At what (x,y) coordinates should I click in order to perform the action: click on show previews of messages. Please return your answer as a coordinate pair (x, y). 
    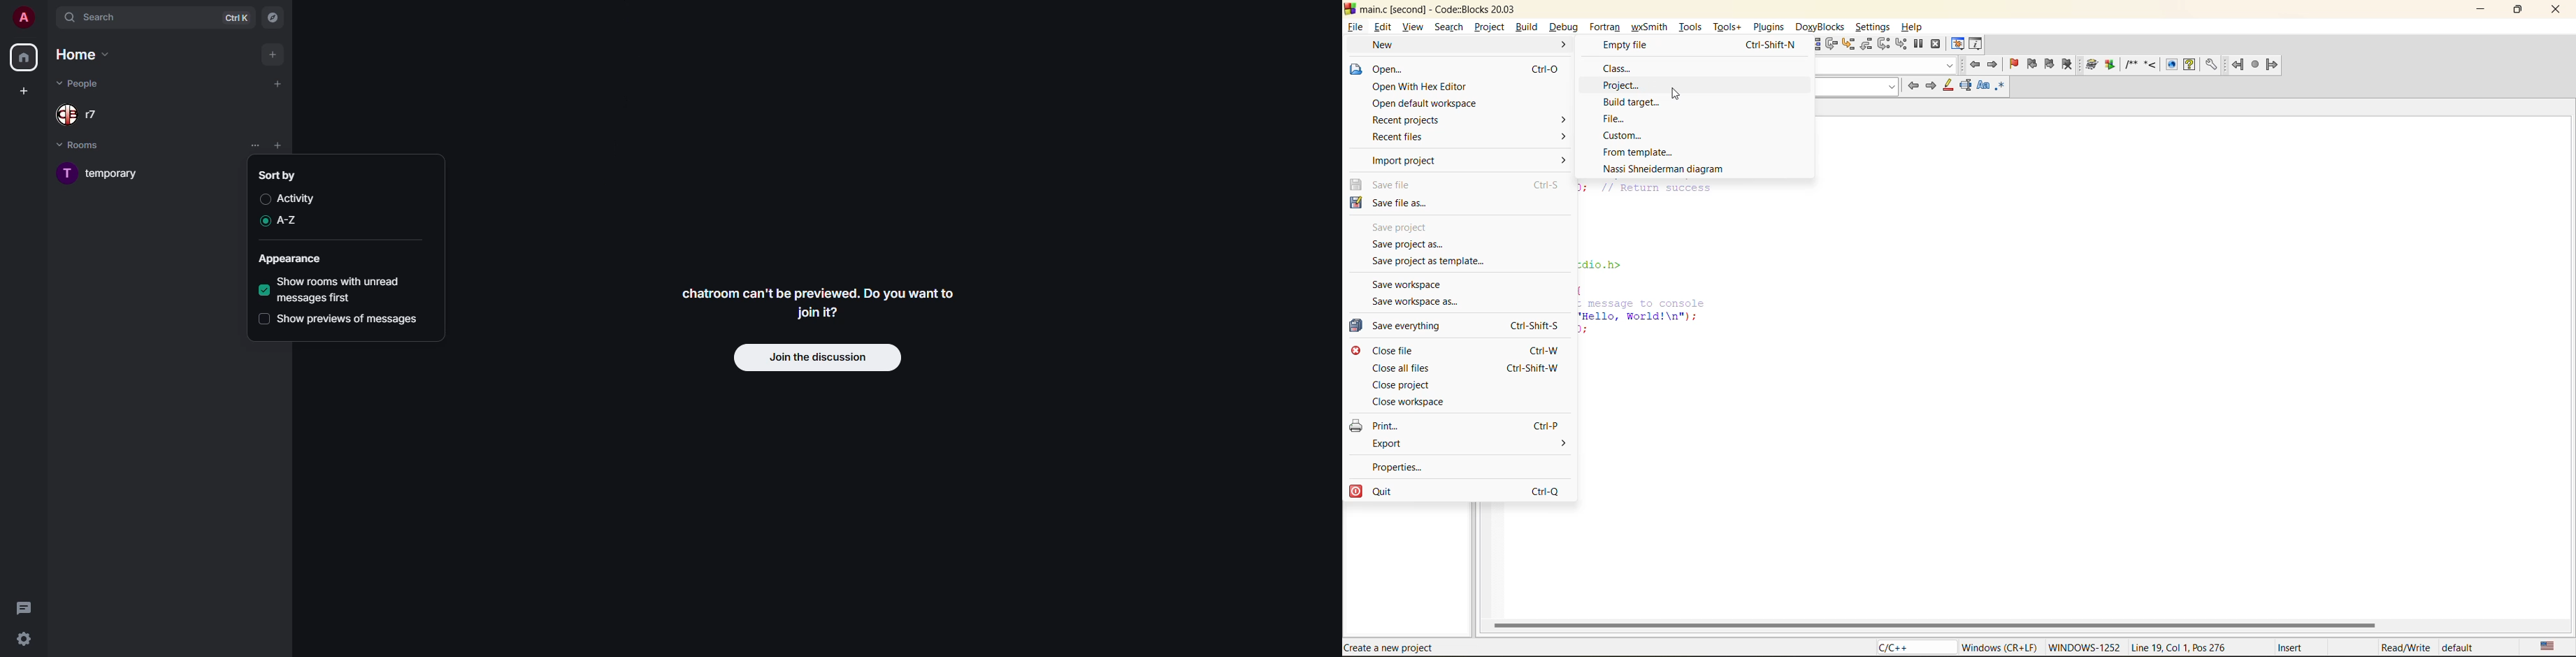
    Looking at the image, I should click on (350, 319).